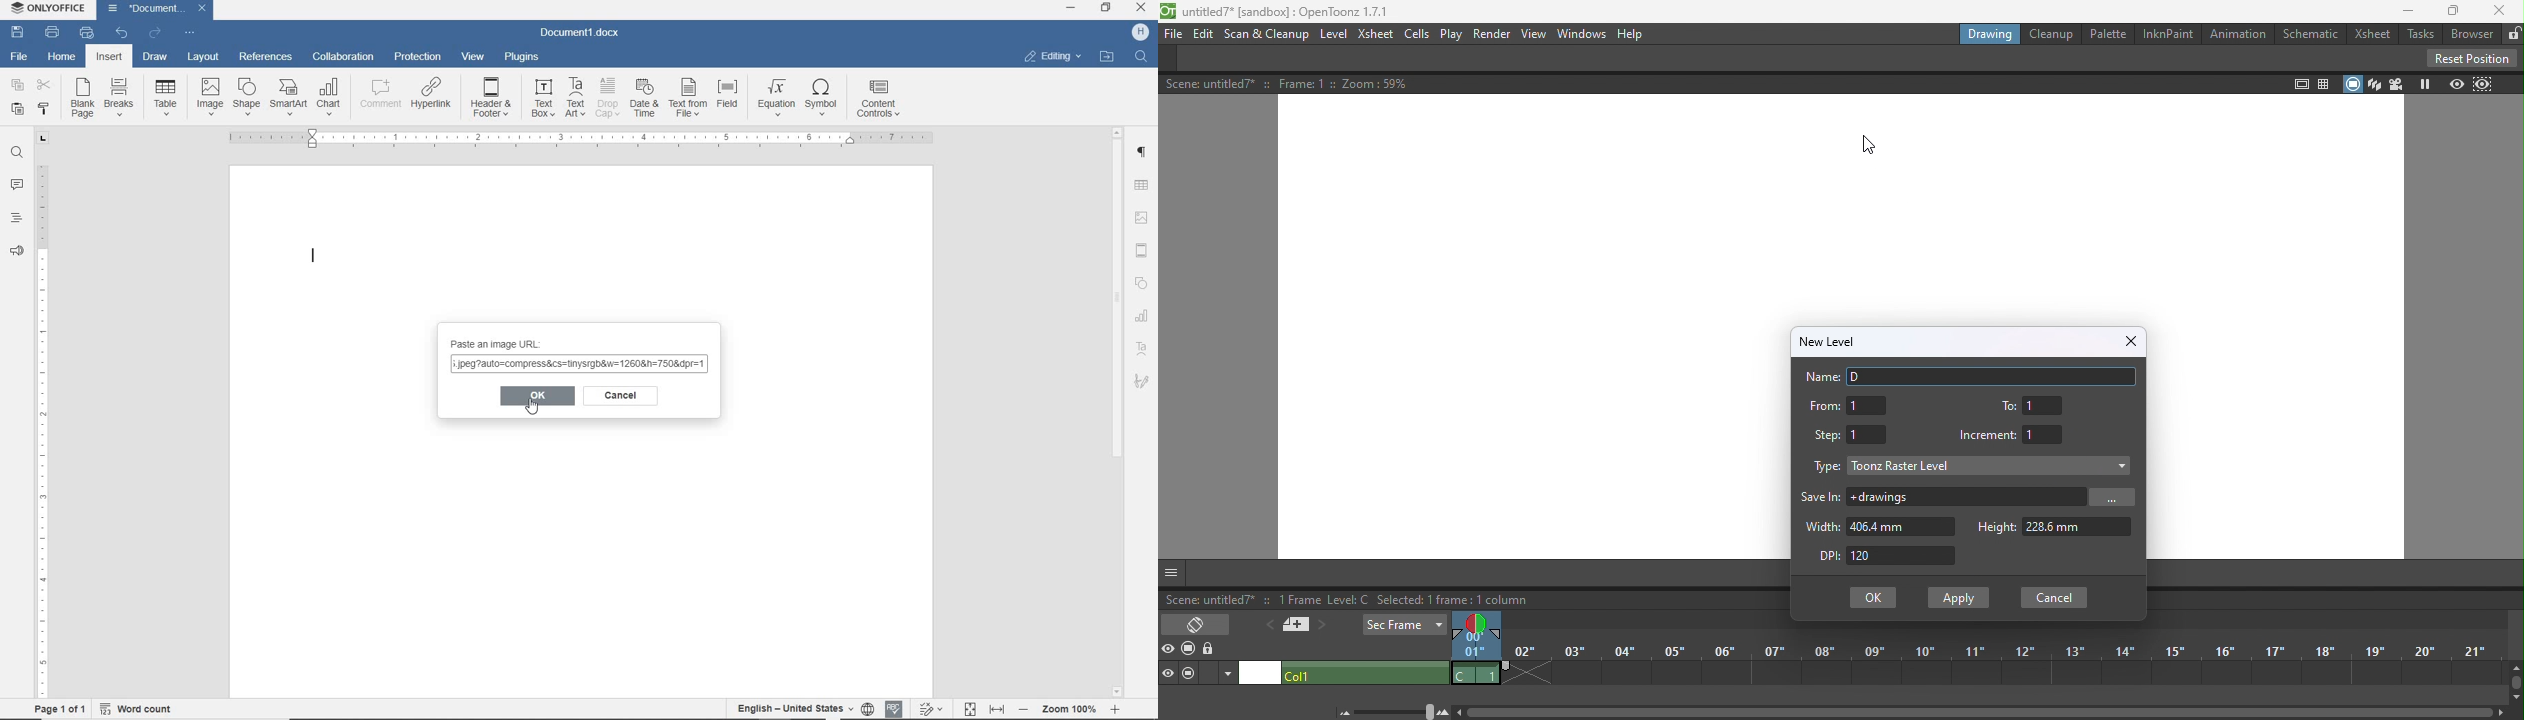 Image resolution: width=2548 pixels, height=728 pixels. What do you see at coordinates (1117, 412) in the screenshot?
I see `scrollbar` at bounding box center [1117, 412].